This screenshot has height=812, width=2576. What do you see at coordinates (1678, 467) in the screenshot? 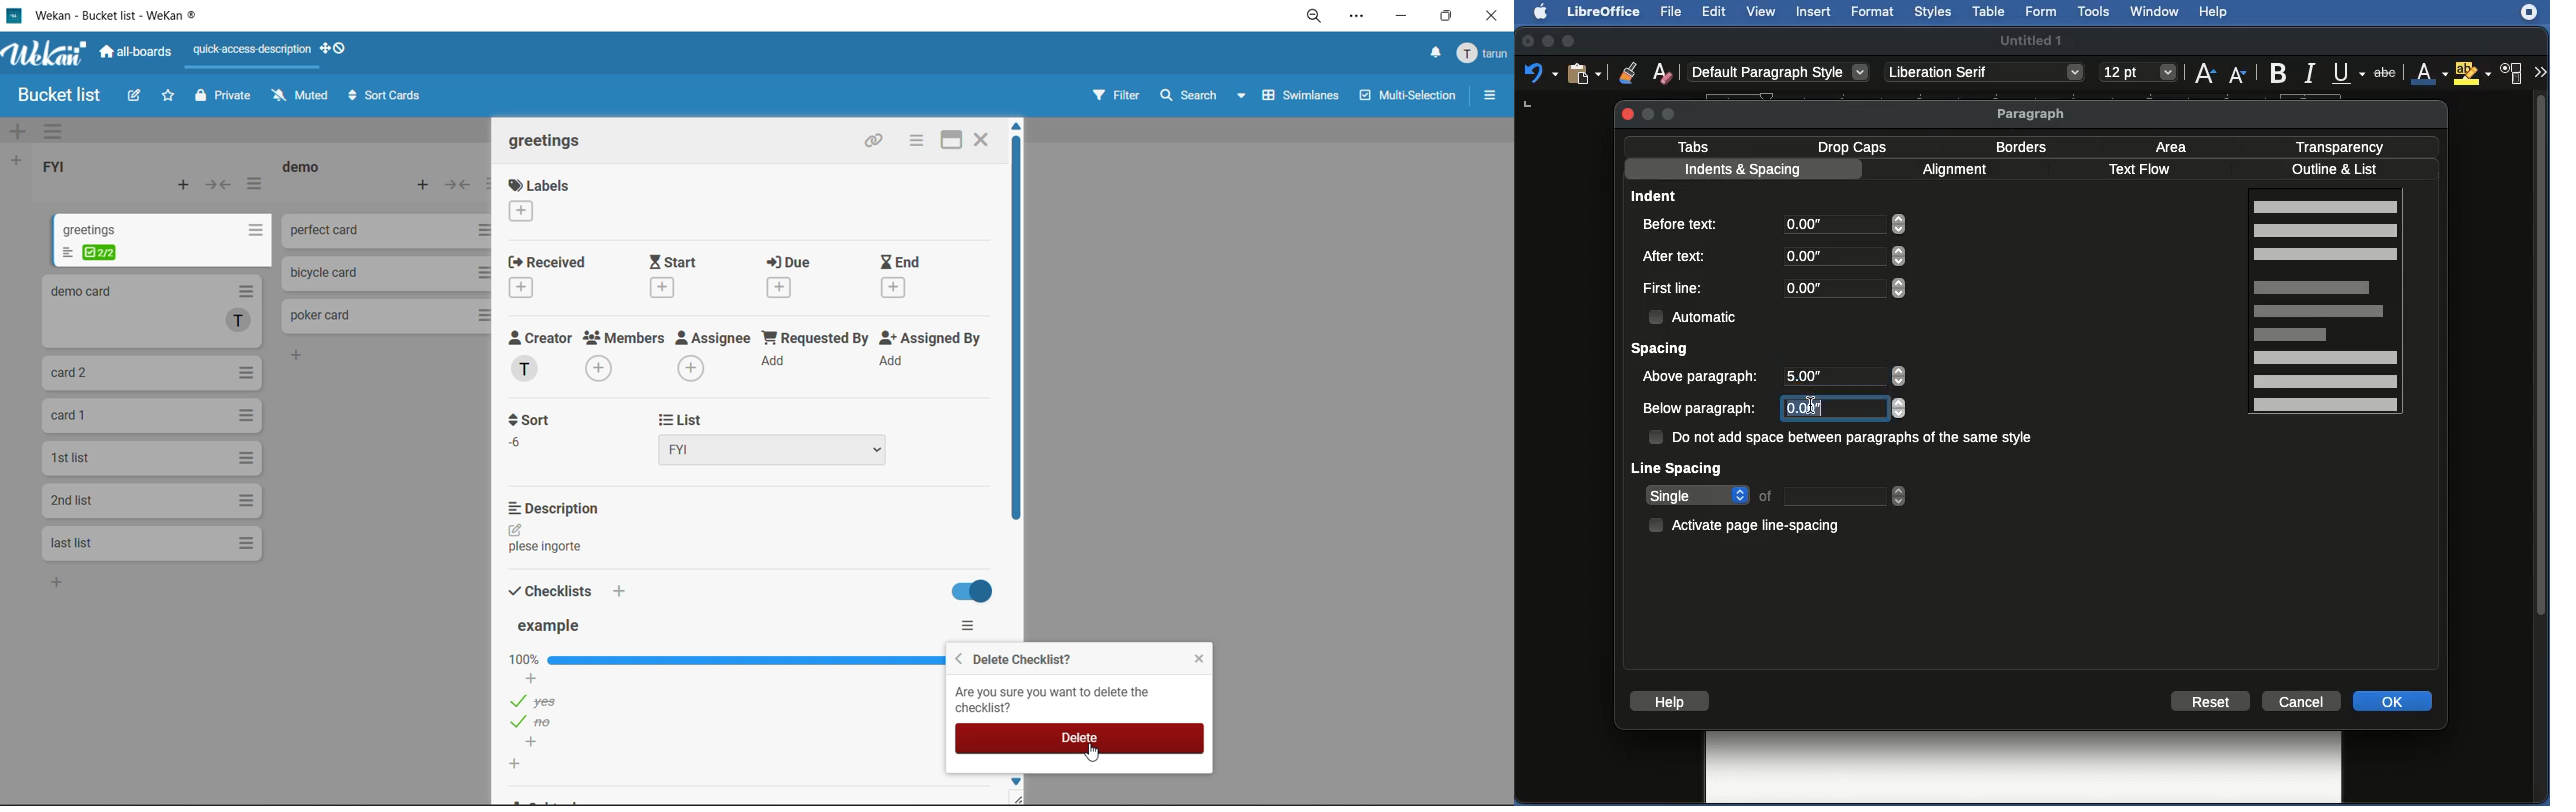
I see `Line spacing ` at bounding box center [1678, 467].